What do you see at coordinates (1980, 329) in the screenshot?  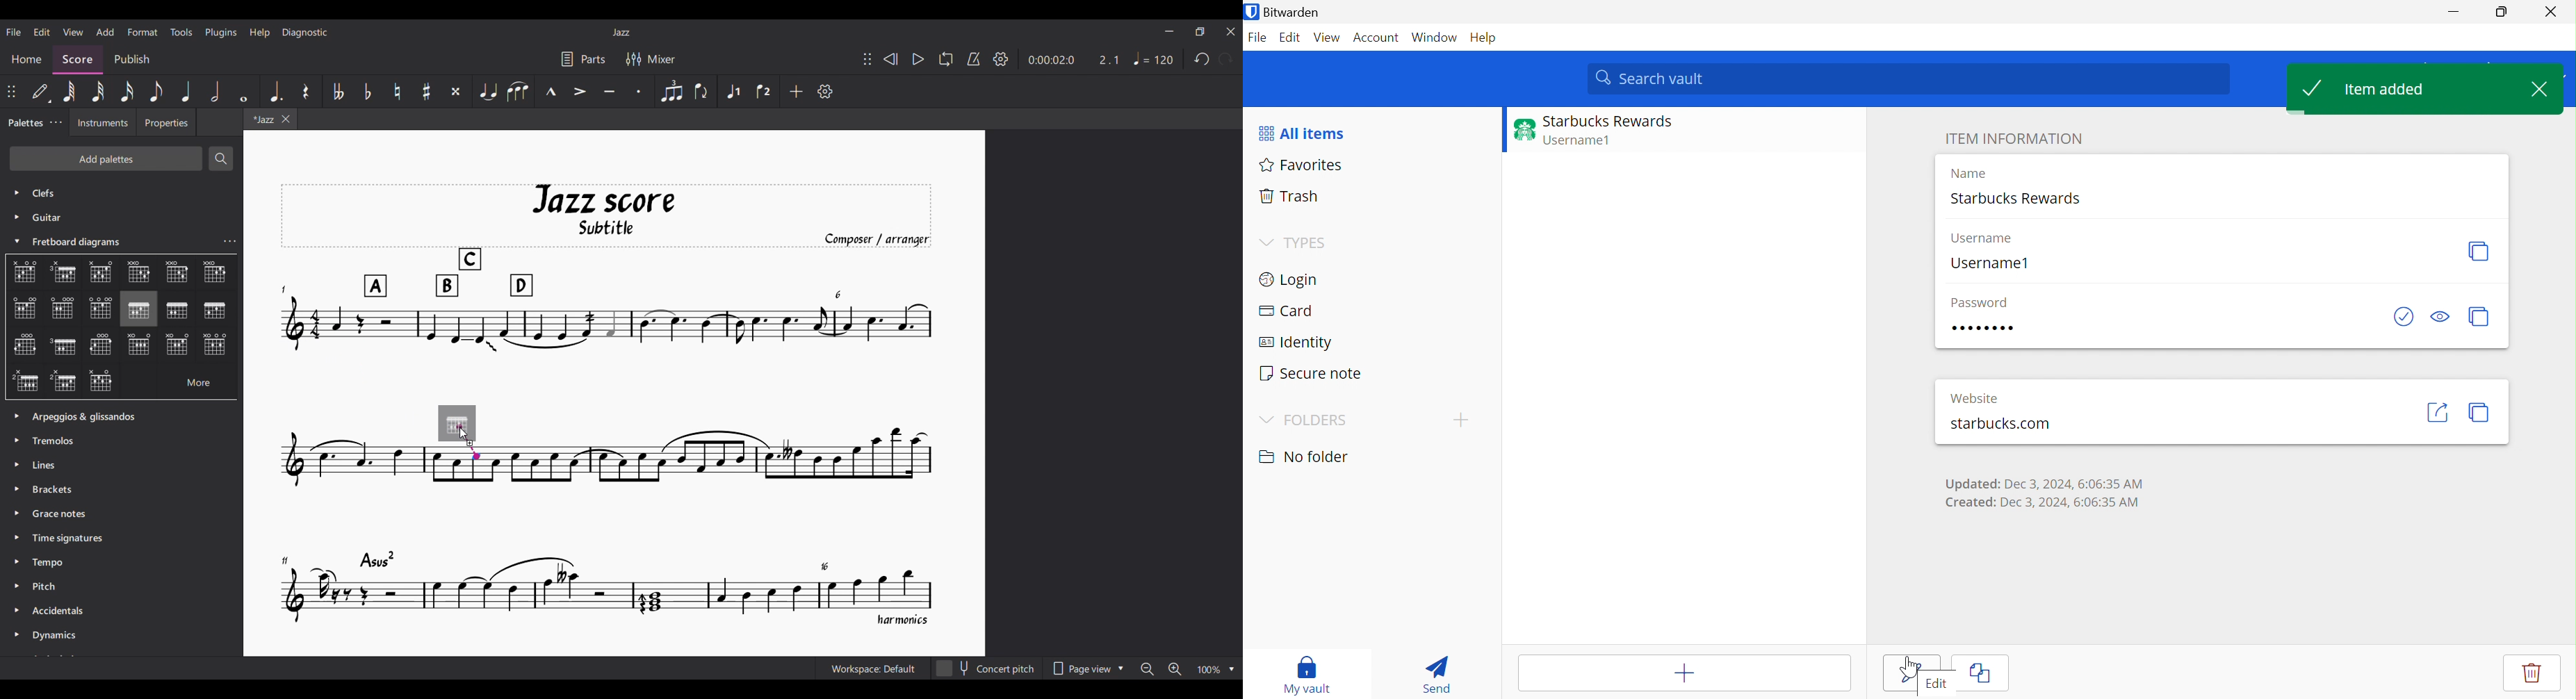 I see `Password` at bounding box center [1980, 329].